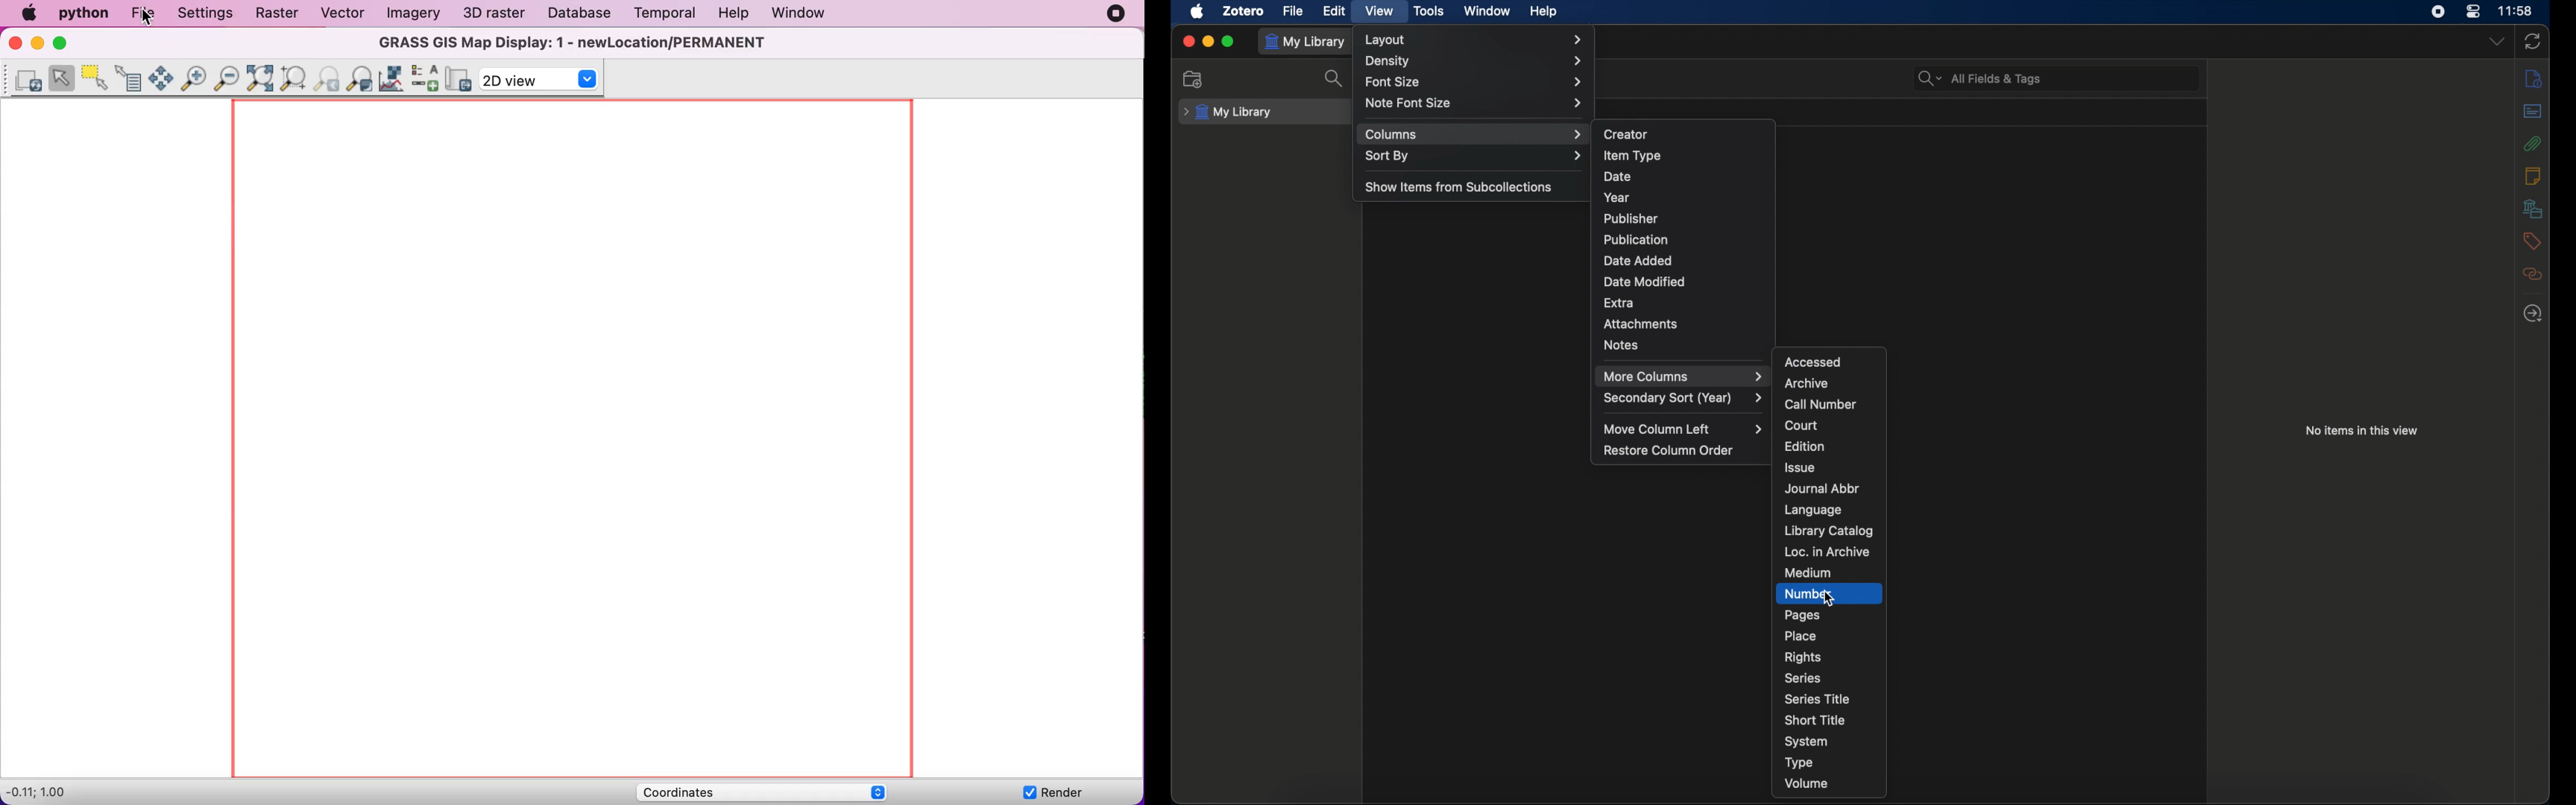 The width and height of the screenshot is (2576, 812). I want to click on my library, so click(1228, 113).